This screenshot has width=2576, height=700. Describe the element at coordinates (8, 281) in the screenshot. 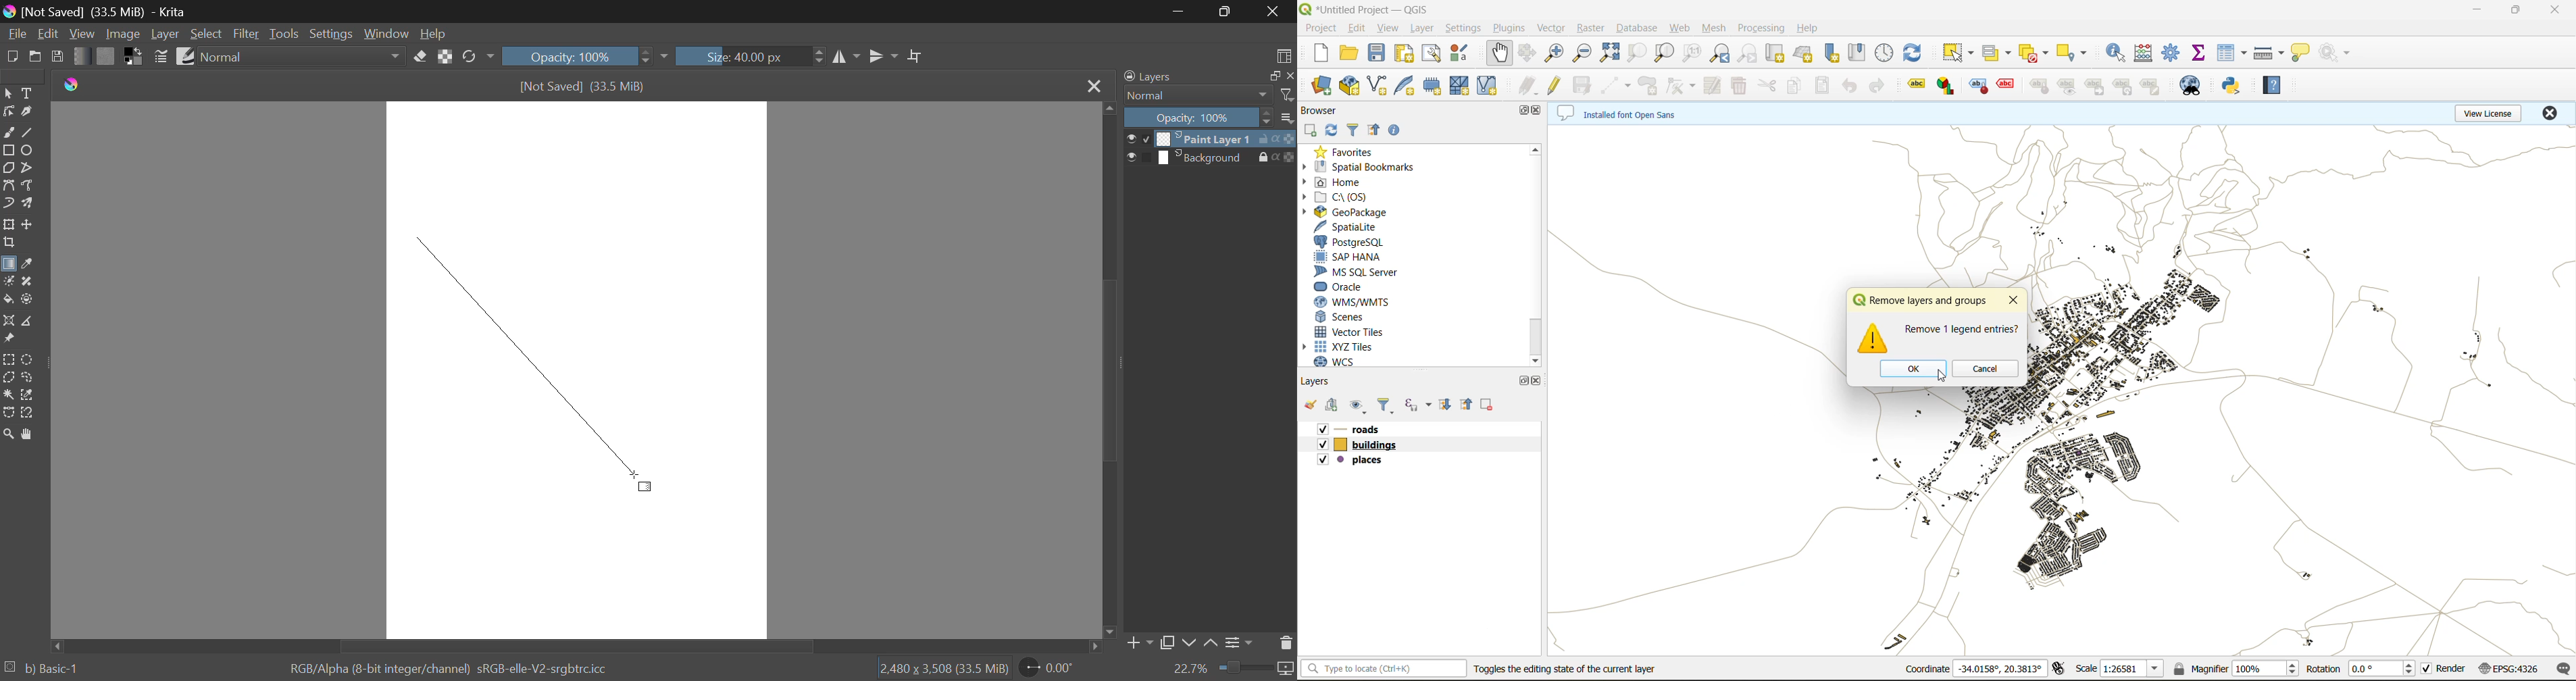

I see `Colorize Mask Tool` at that location.